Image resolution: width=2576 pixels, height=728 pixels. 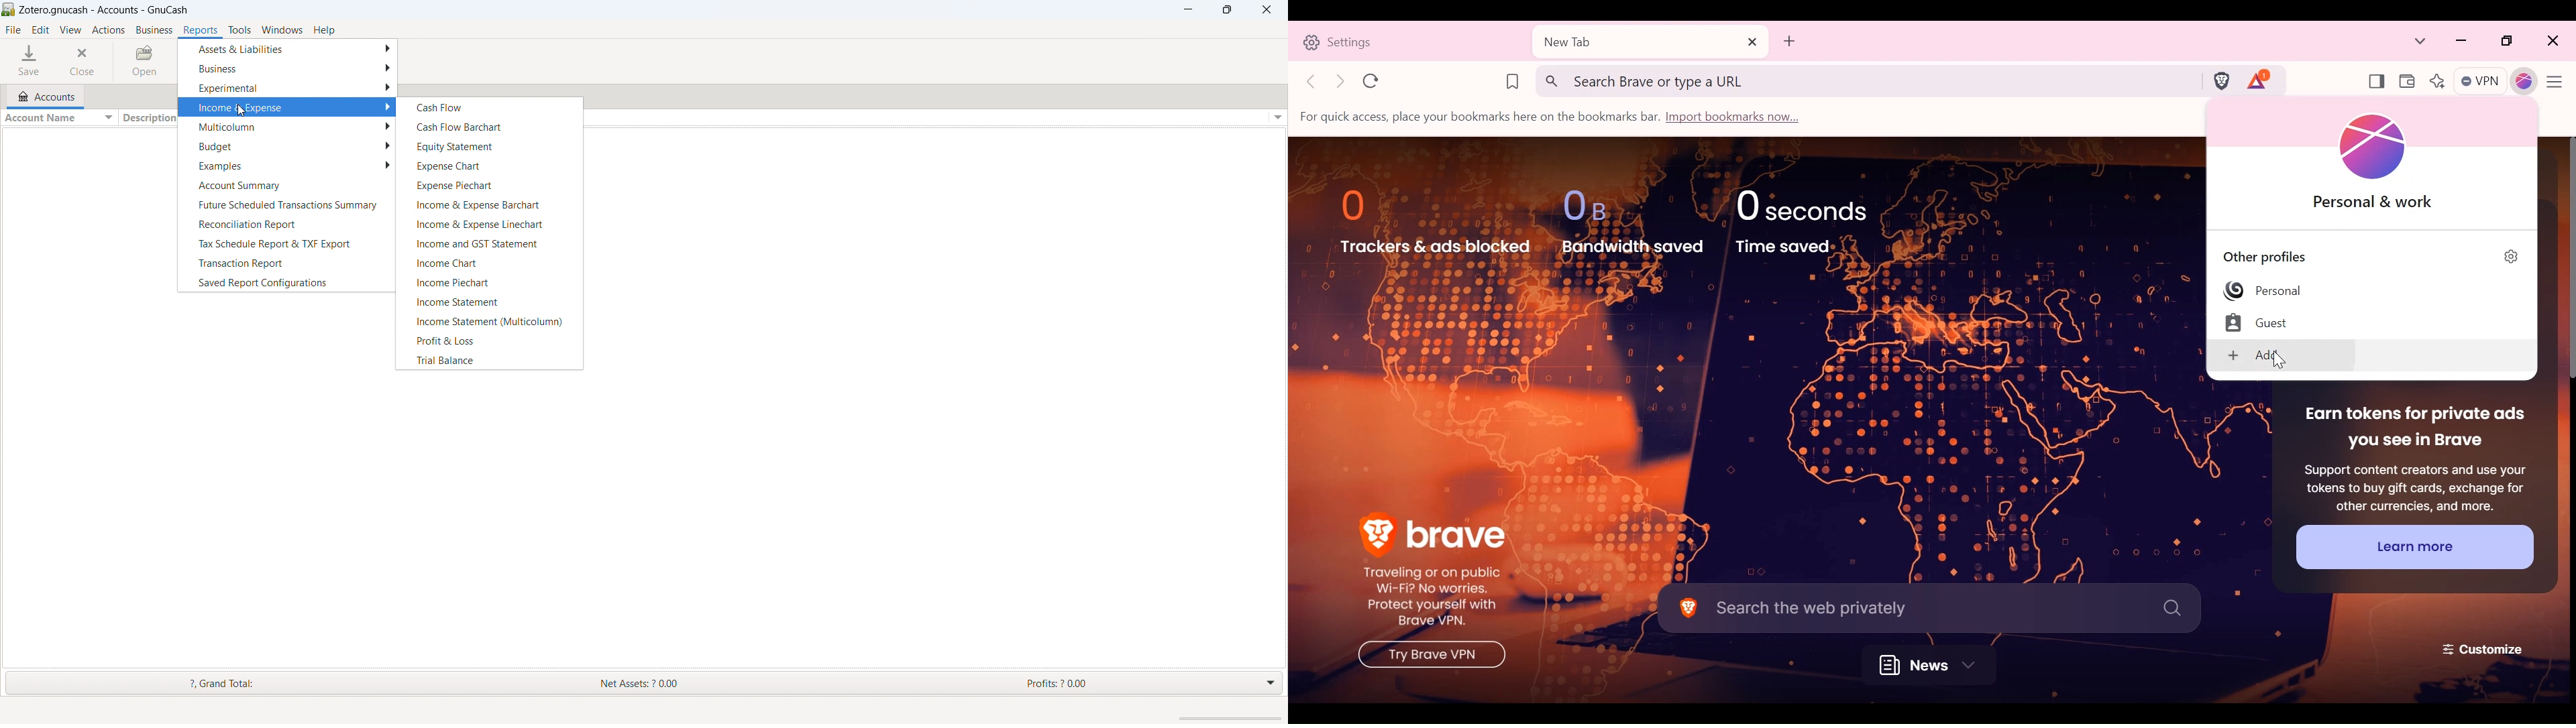 What do you see at coordinates (2406, 82) in the screenshot?
I see `Wallet` at bounding box center [2406, 82].